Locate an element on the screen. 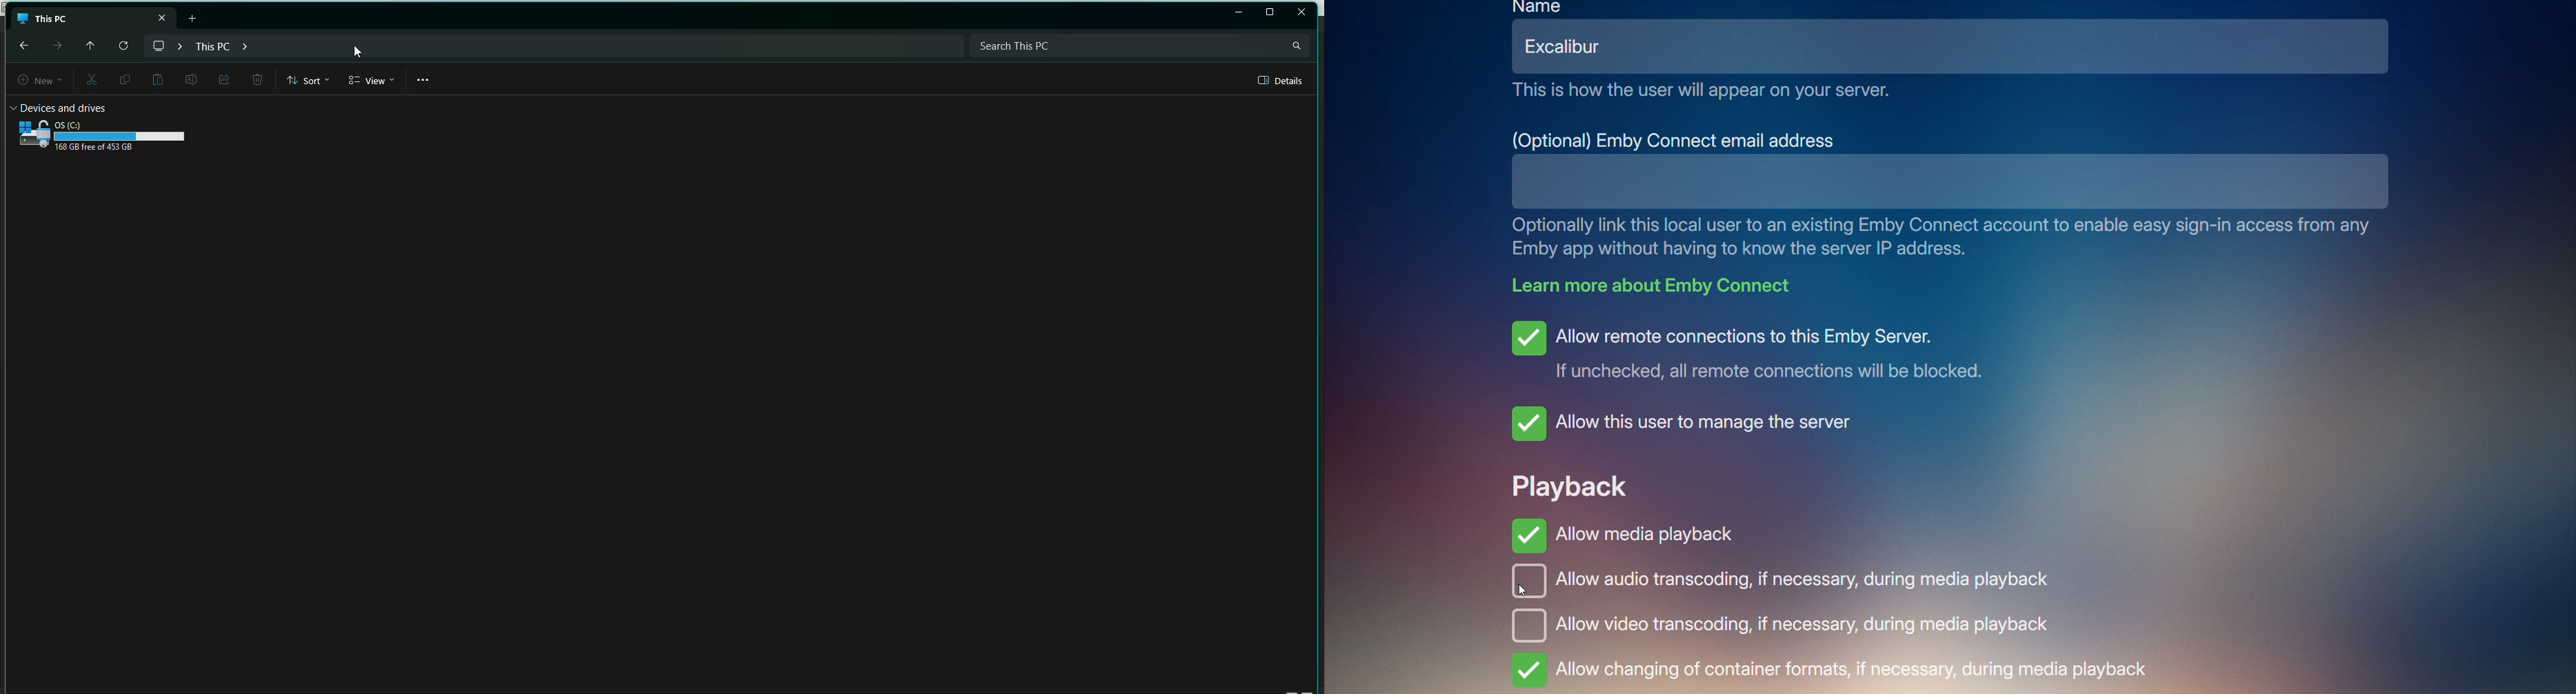 Image resolution: width=2576 pixels, height=700 pixels. New tab is located at coordinates (194, 18).